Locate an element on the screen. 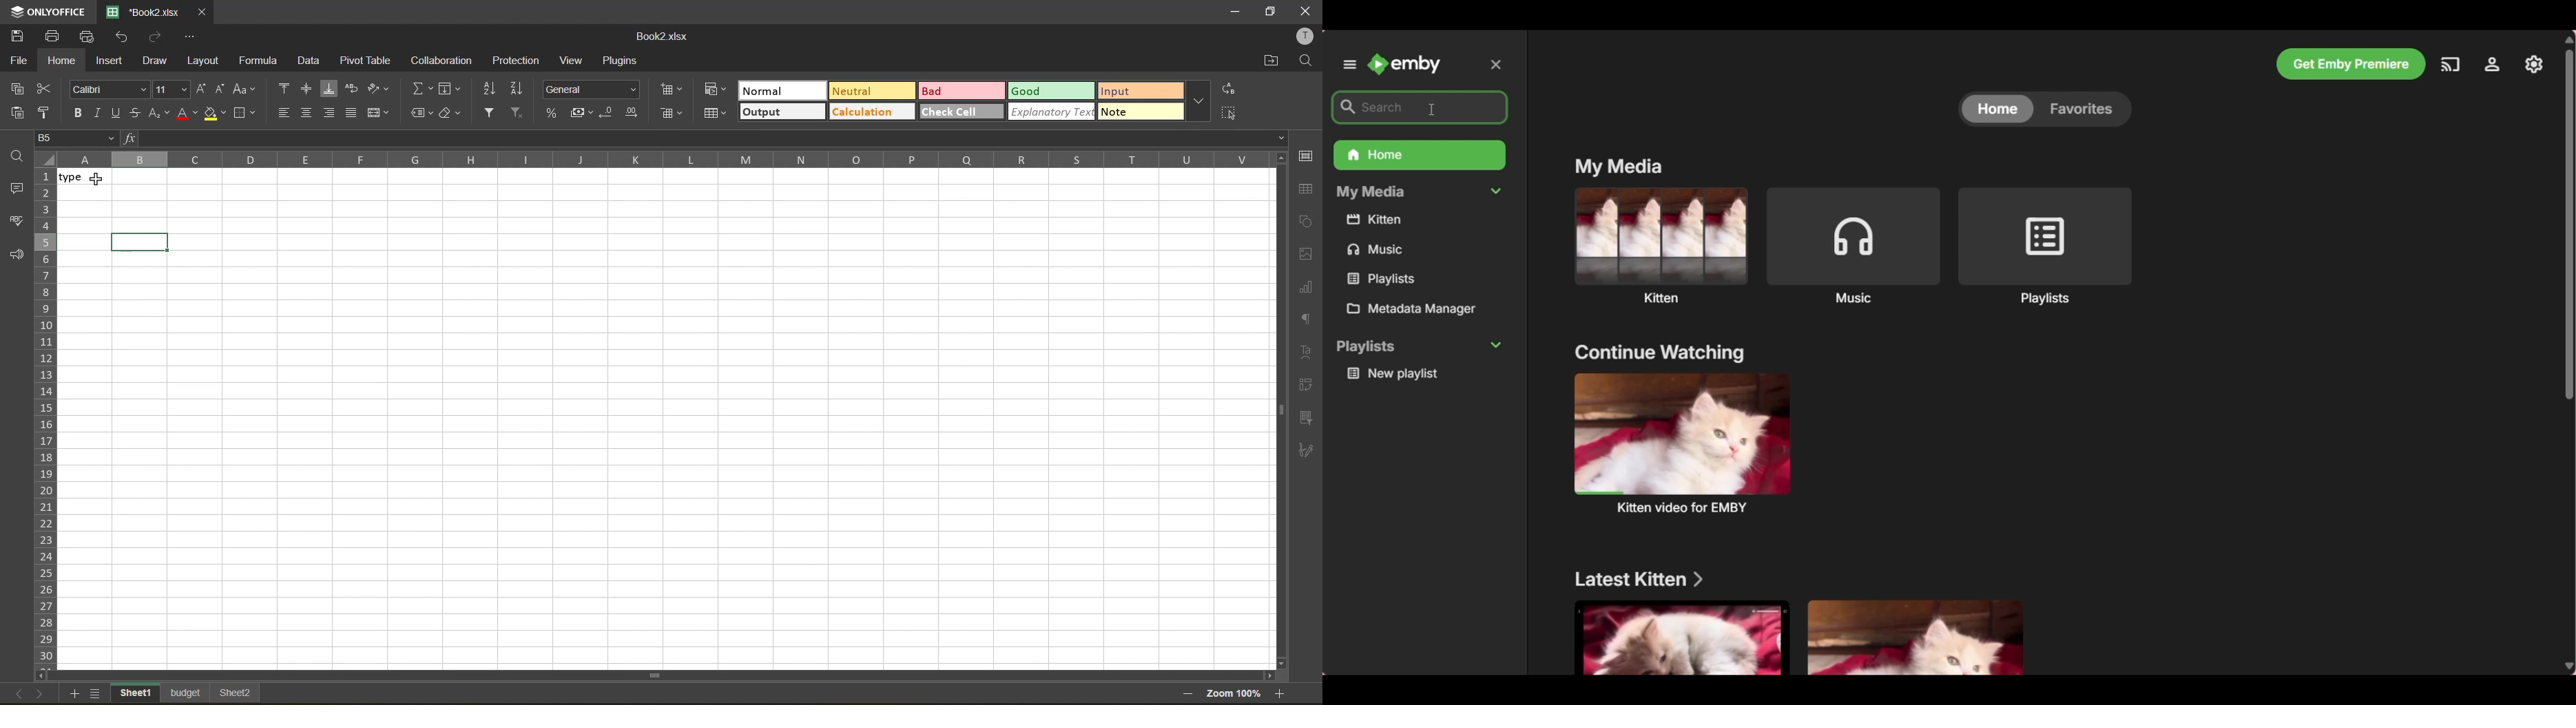 Image resolution: width=2576 pixels, height=728 pixels. change case is located at coordinates (243, 91).